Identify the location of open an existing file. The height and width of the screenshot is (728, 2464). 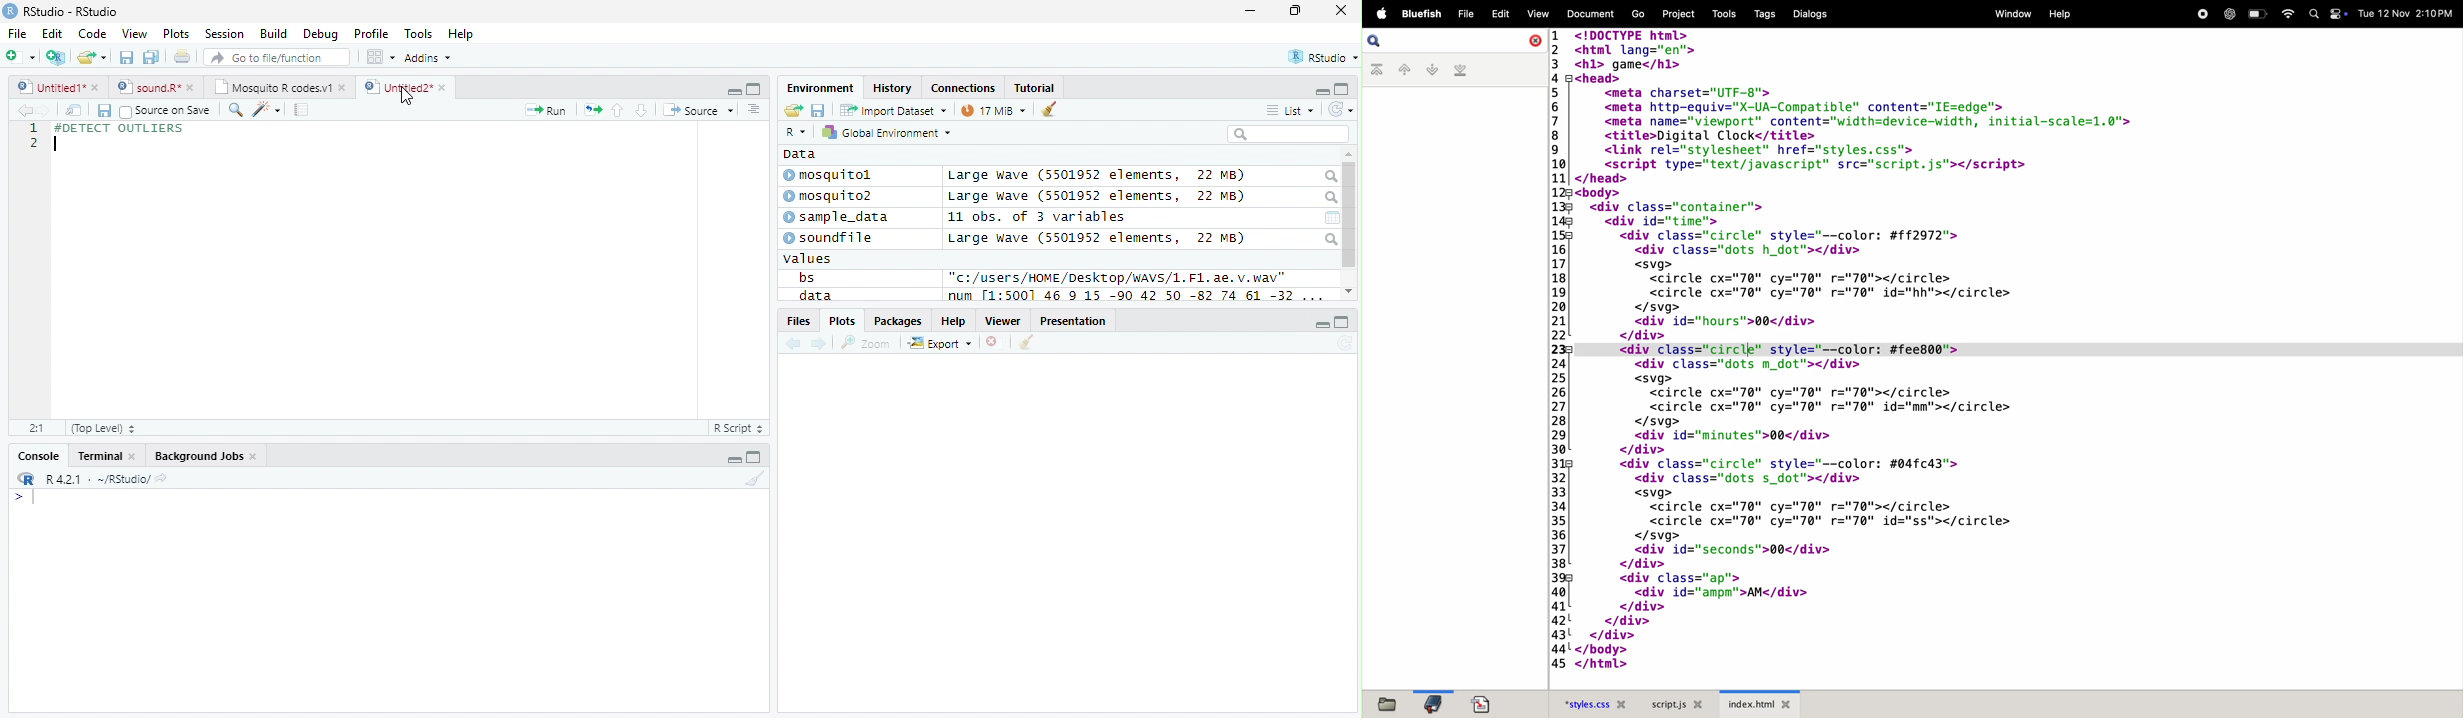
(92, 57).